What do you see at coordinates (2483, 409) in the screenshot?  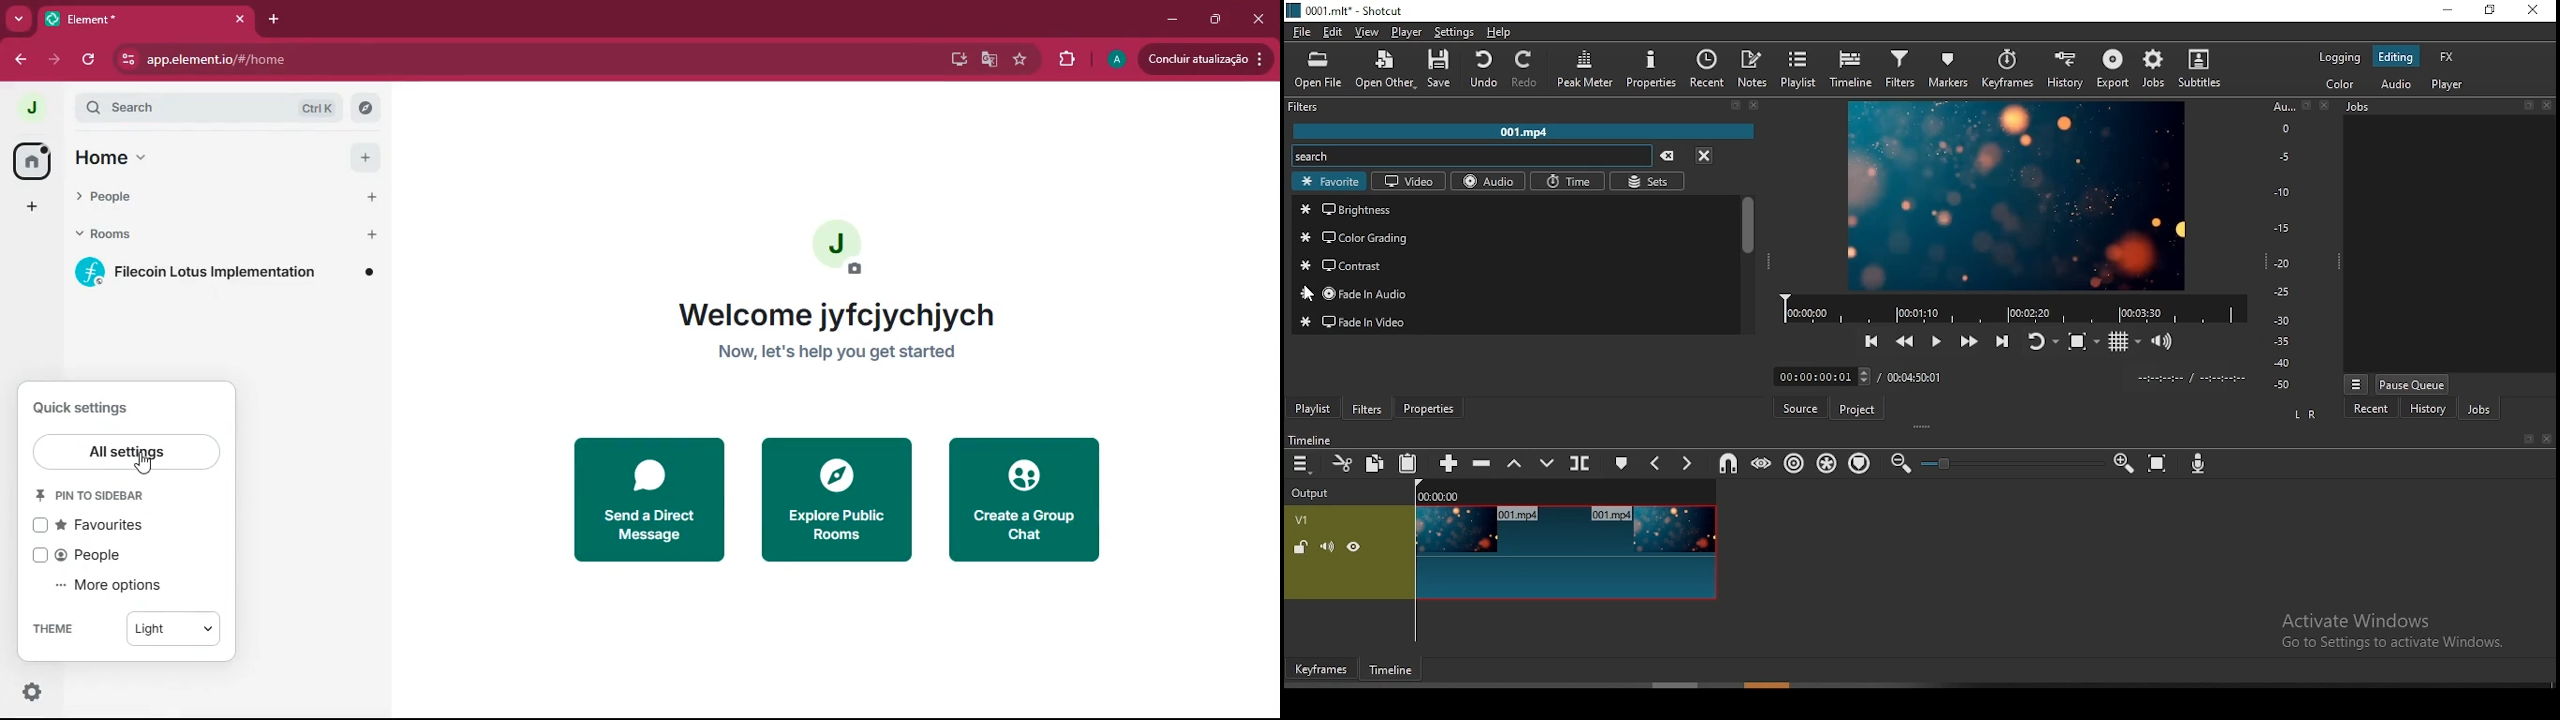 I see `jobs` at bounding box center [2483, 409].